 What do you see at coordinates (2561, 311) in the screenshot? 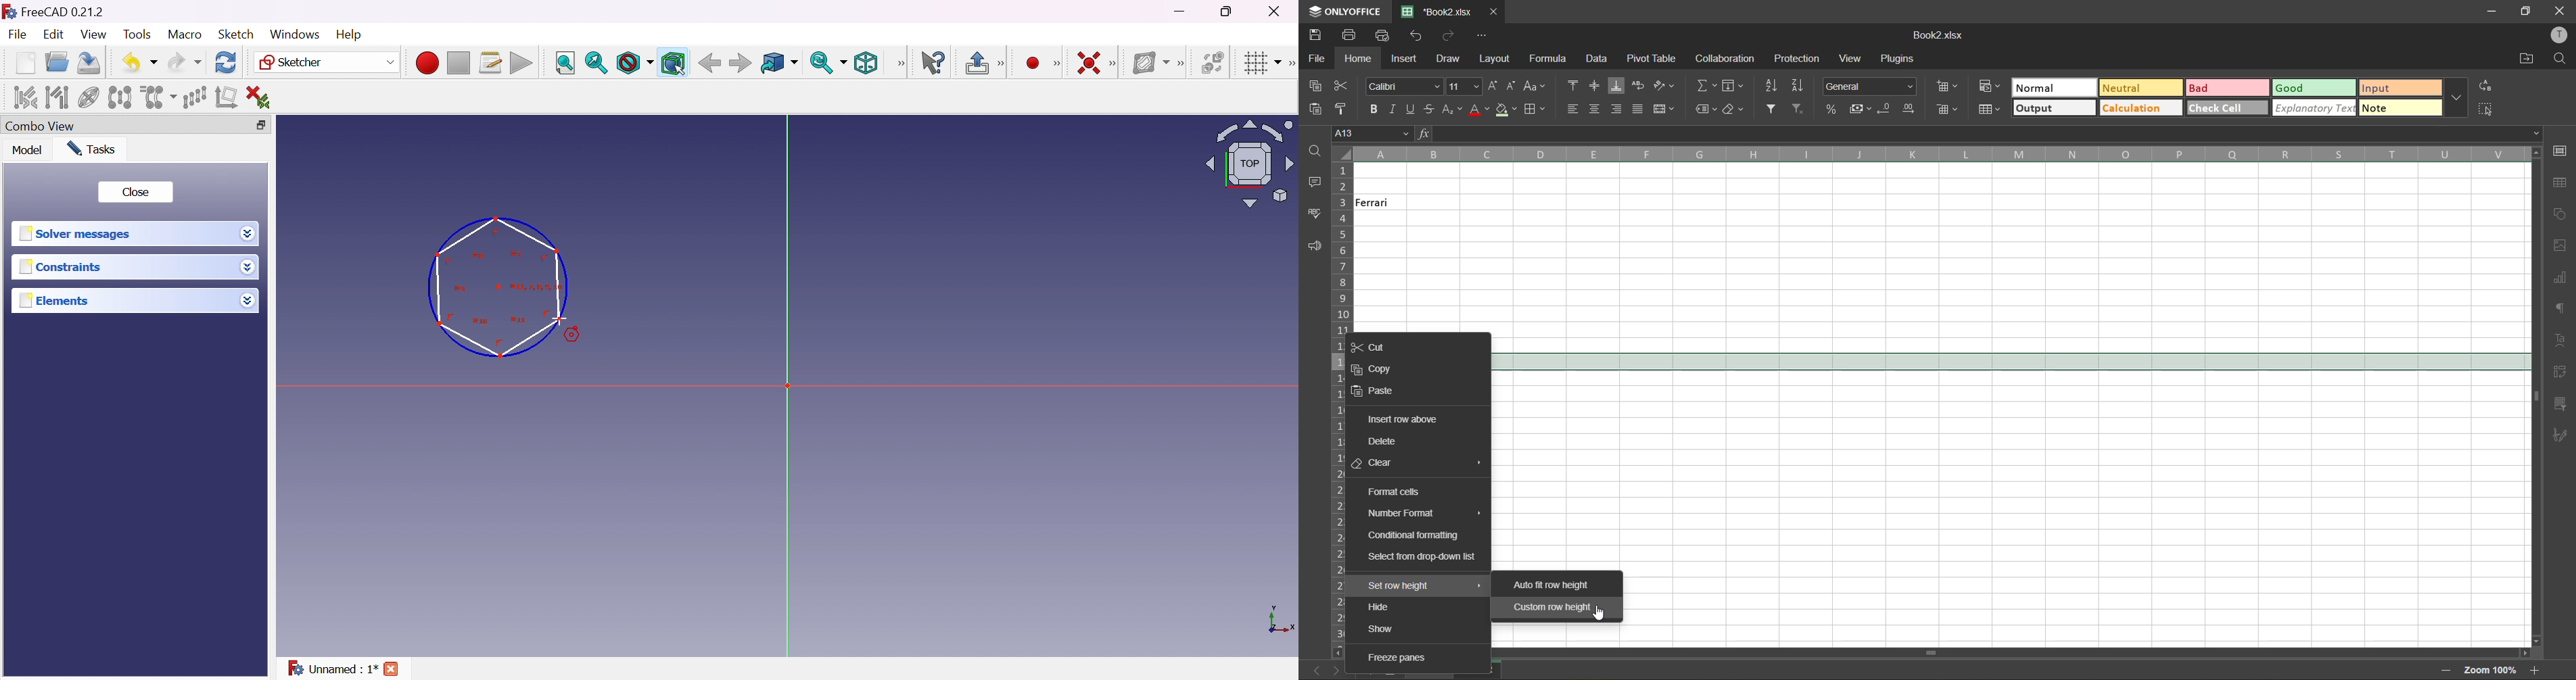
I see `paragraph` at bounding box center [2561, 311].